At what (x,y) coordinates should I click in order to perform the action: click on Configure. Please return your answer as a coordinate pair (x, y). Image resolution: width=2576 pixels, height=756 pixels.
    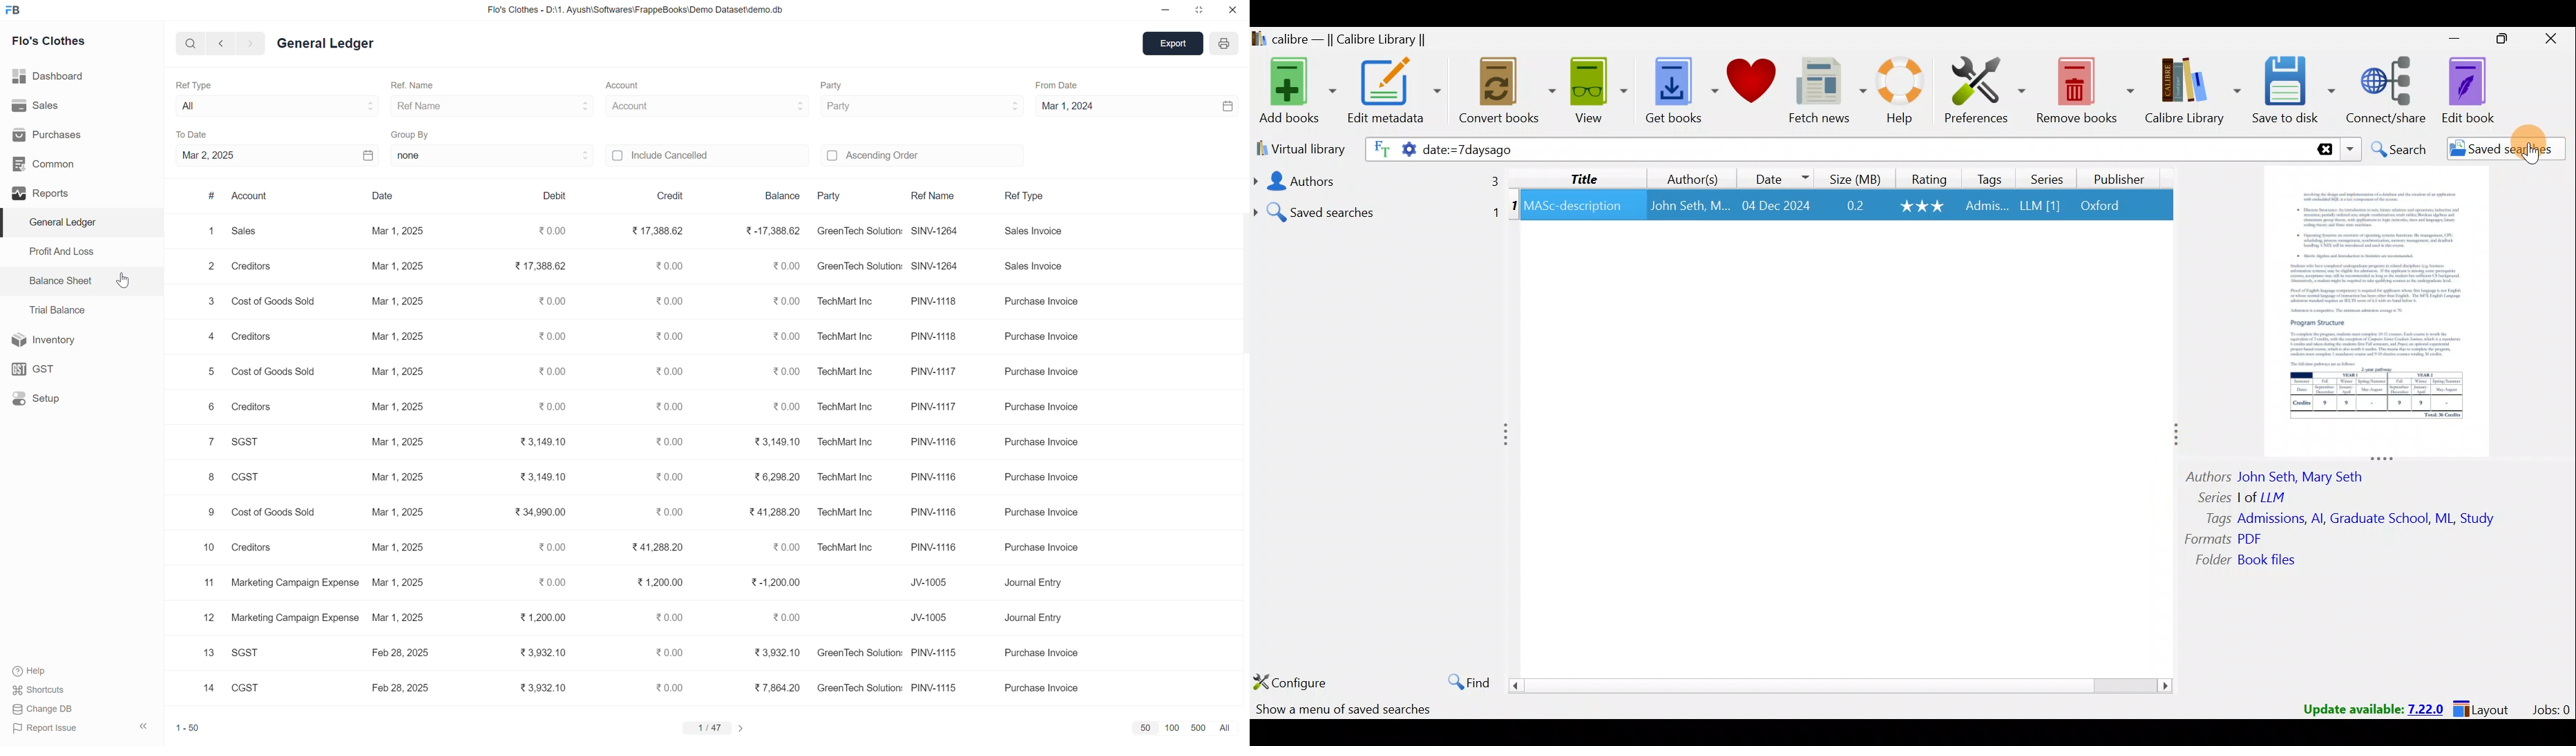
    Looking at the image, I should click on (1291, 680).